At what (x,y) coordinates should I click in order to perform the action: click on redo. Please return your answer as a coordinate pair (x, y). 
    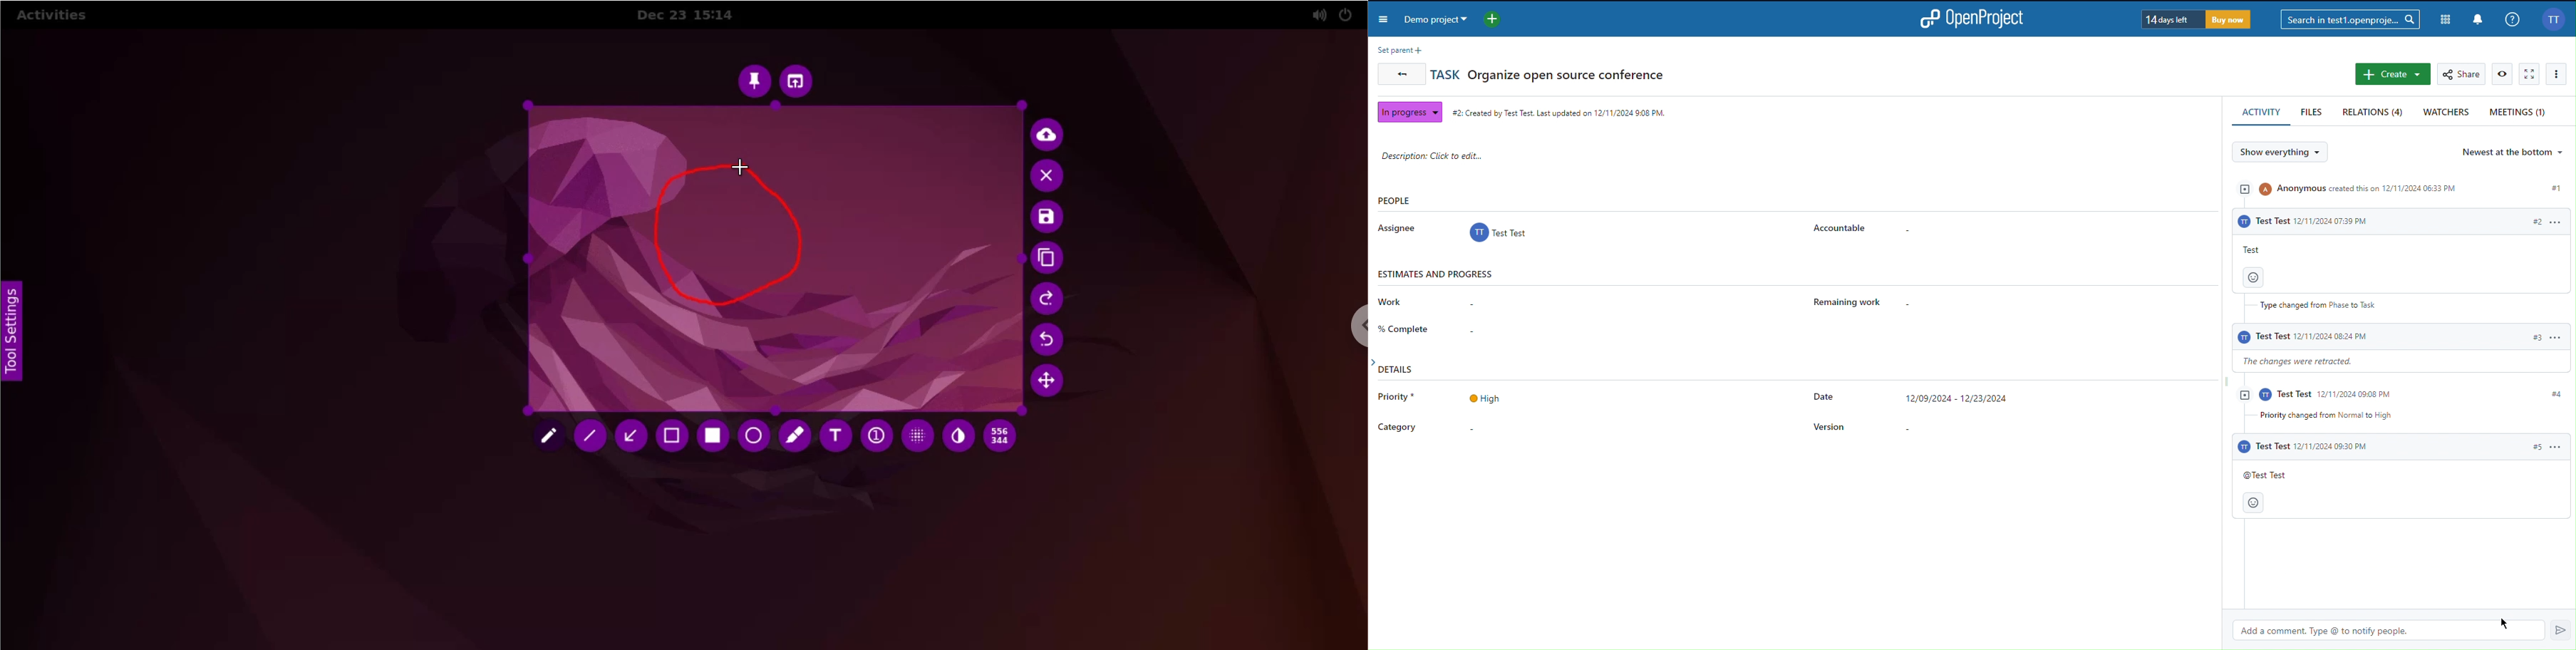
    Looking at the image, I should click on (1049, 301).